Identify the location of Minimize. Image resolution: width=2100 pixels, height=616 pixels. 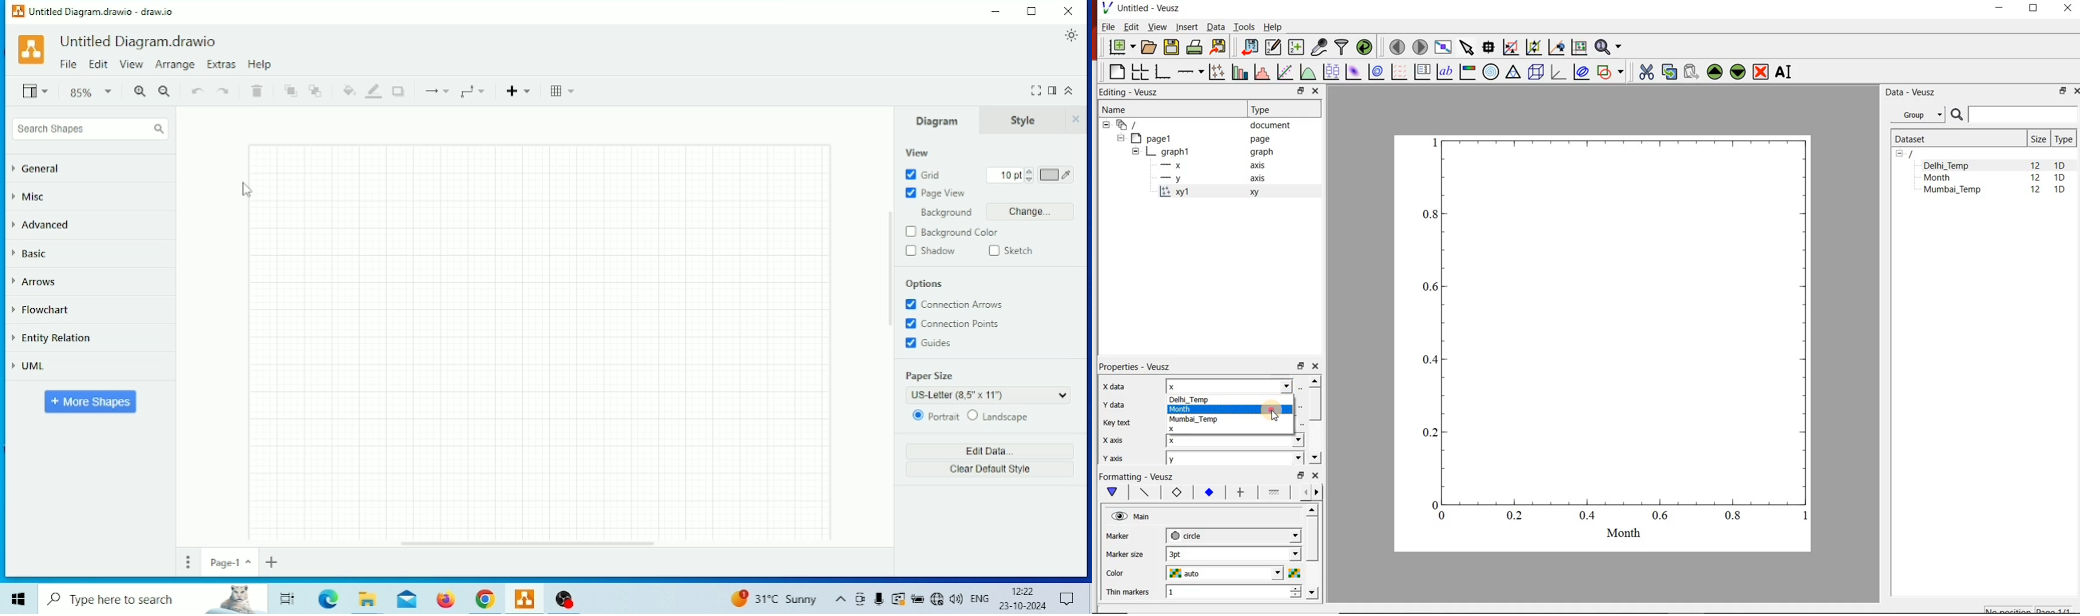
(997, 11).